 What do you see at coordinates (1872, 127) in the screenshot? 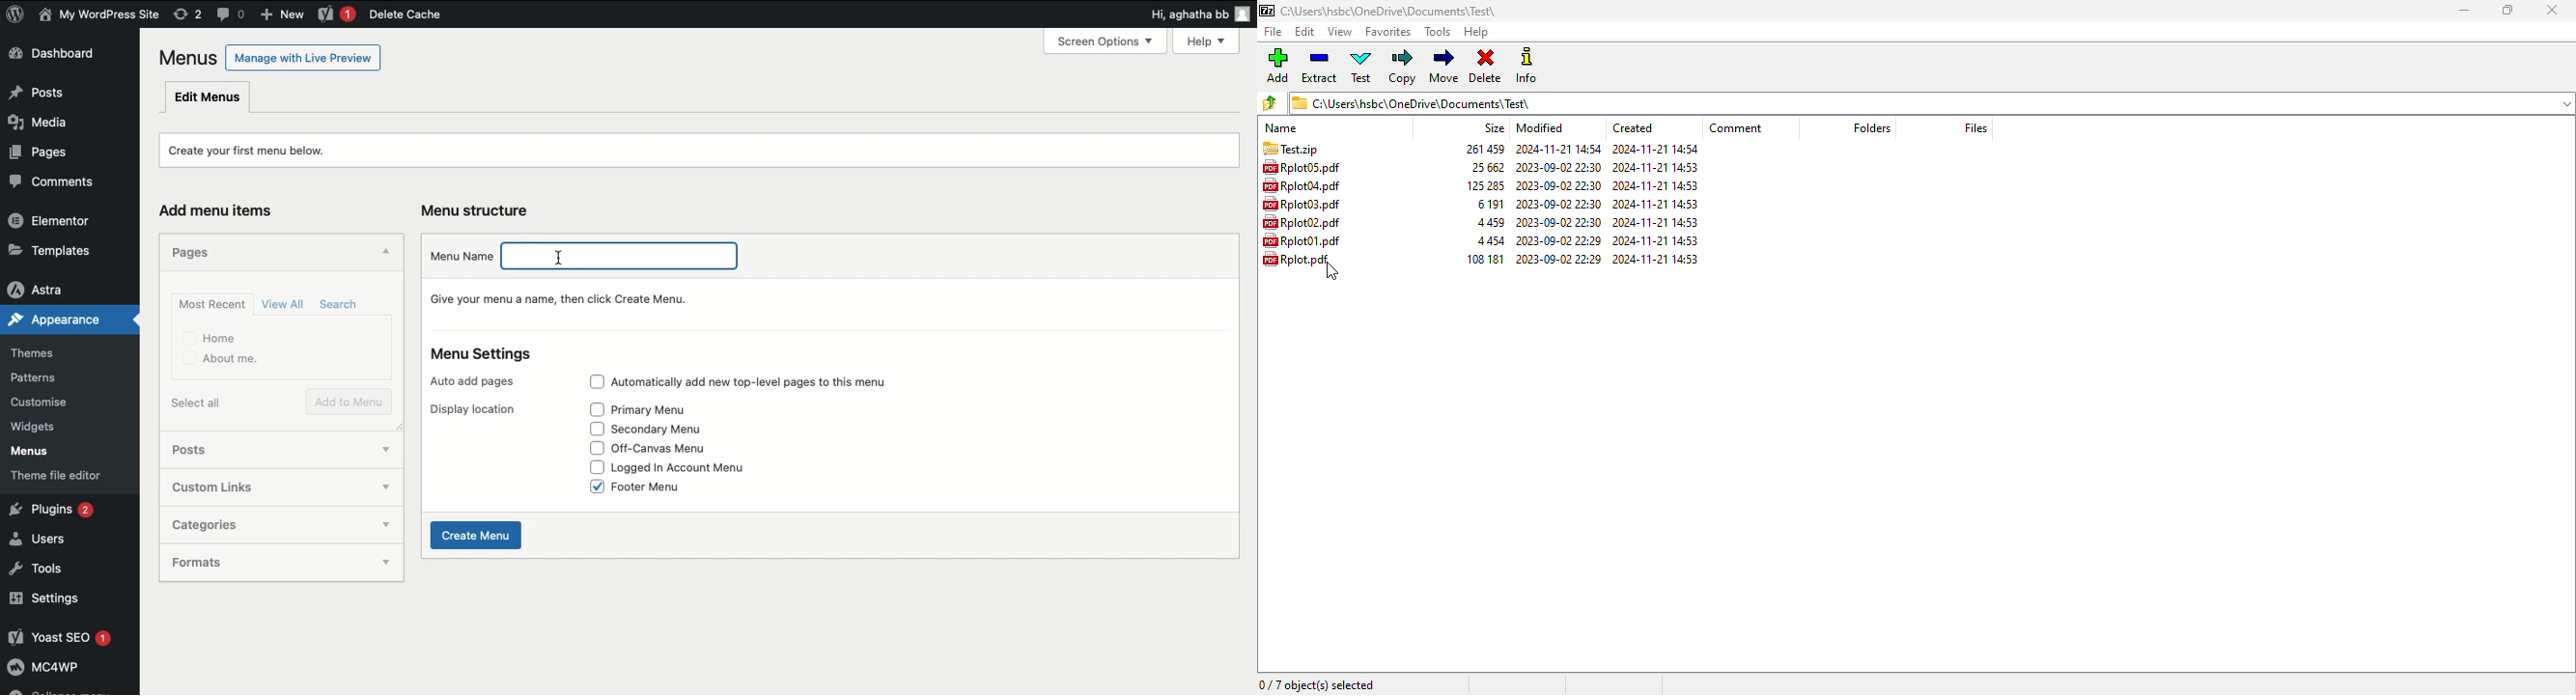
I see `folders` at bounding box center [1872, 127].